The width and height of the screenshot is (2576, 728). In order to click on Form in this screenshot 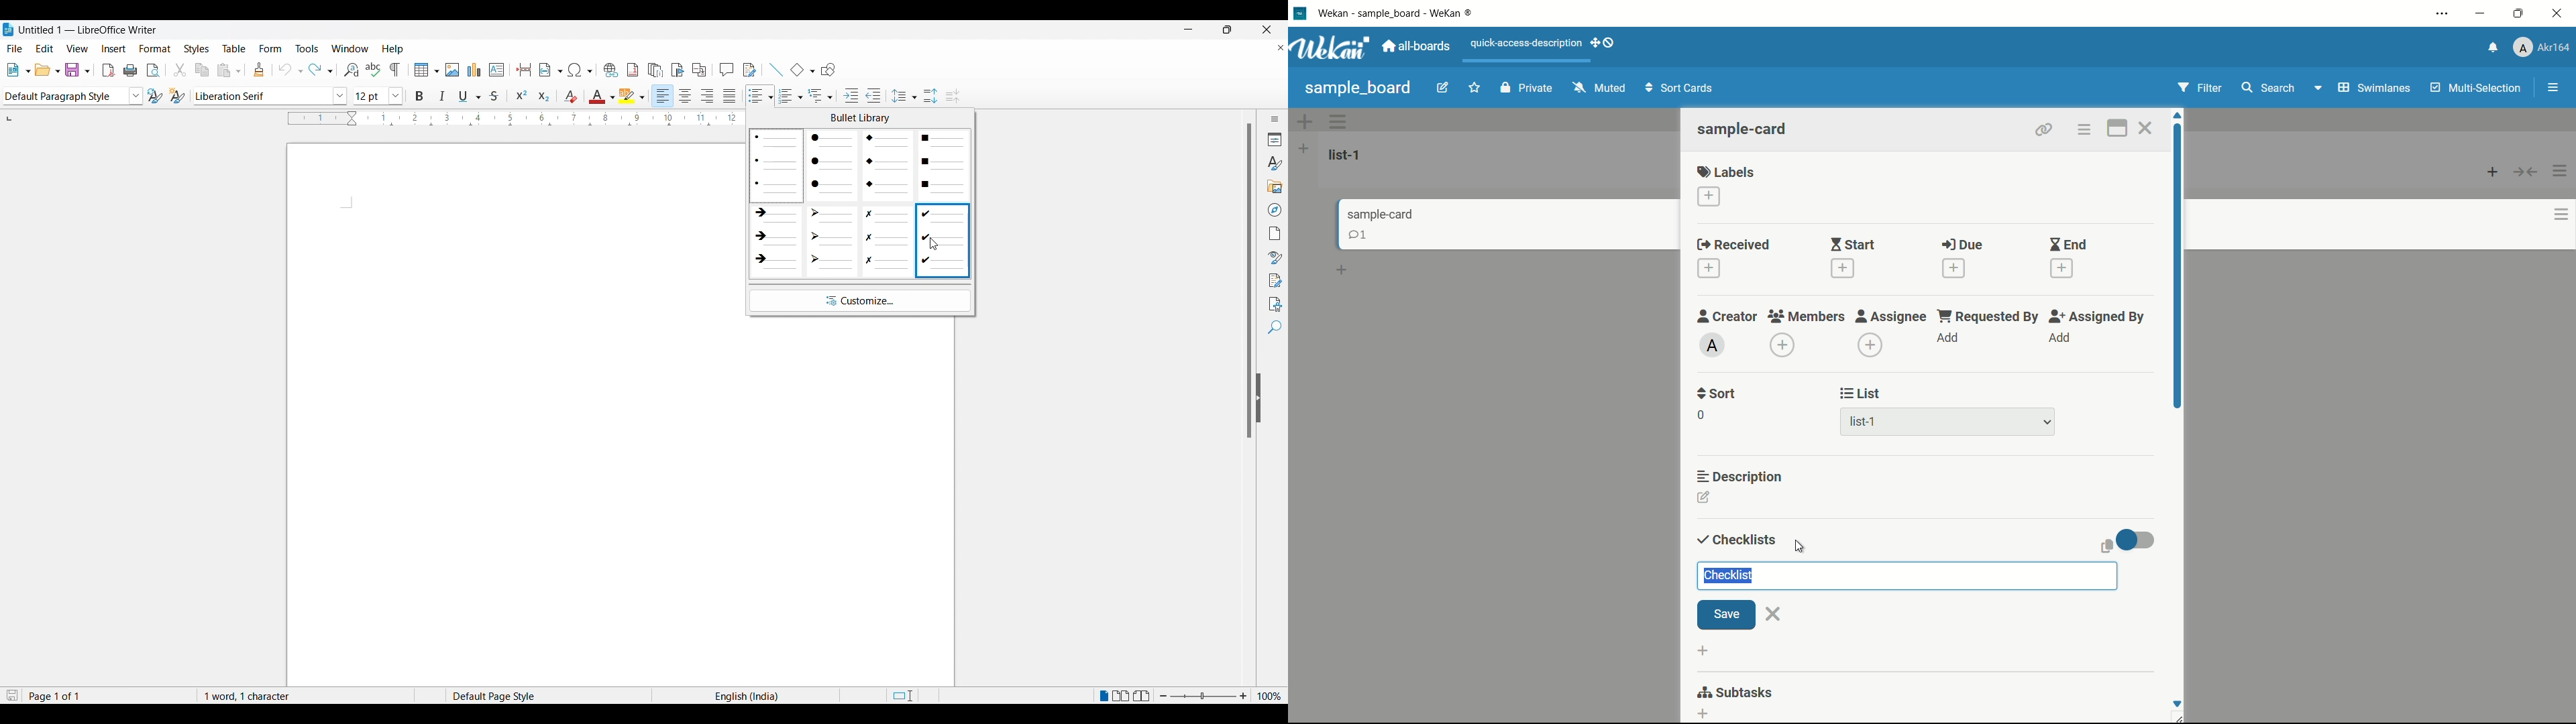, I will do `click(271, 48)`.